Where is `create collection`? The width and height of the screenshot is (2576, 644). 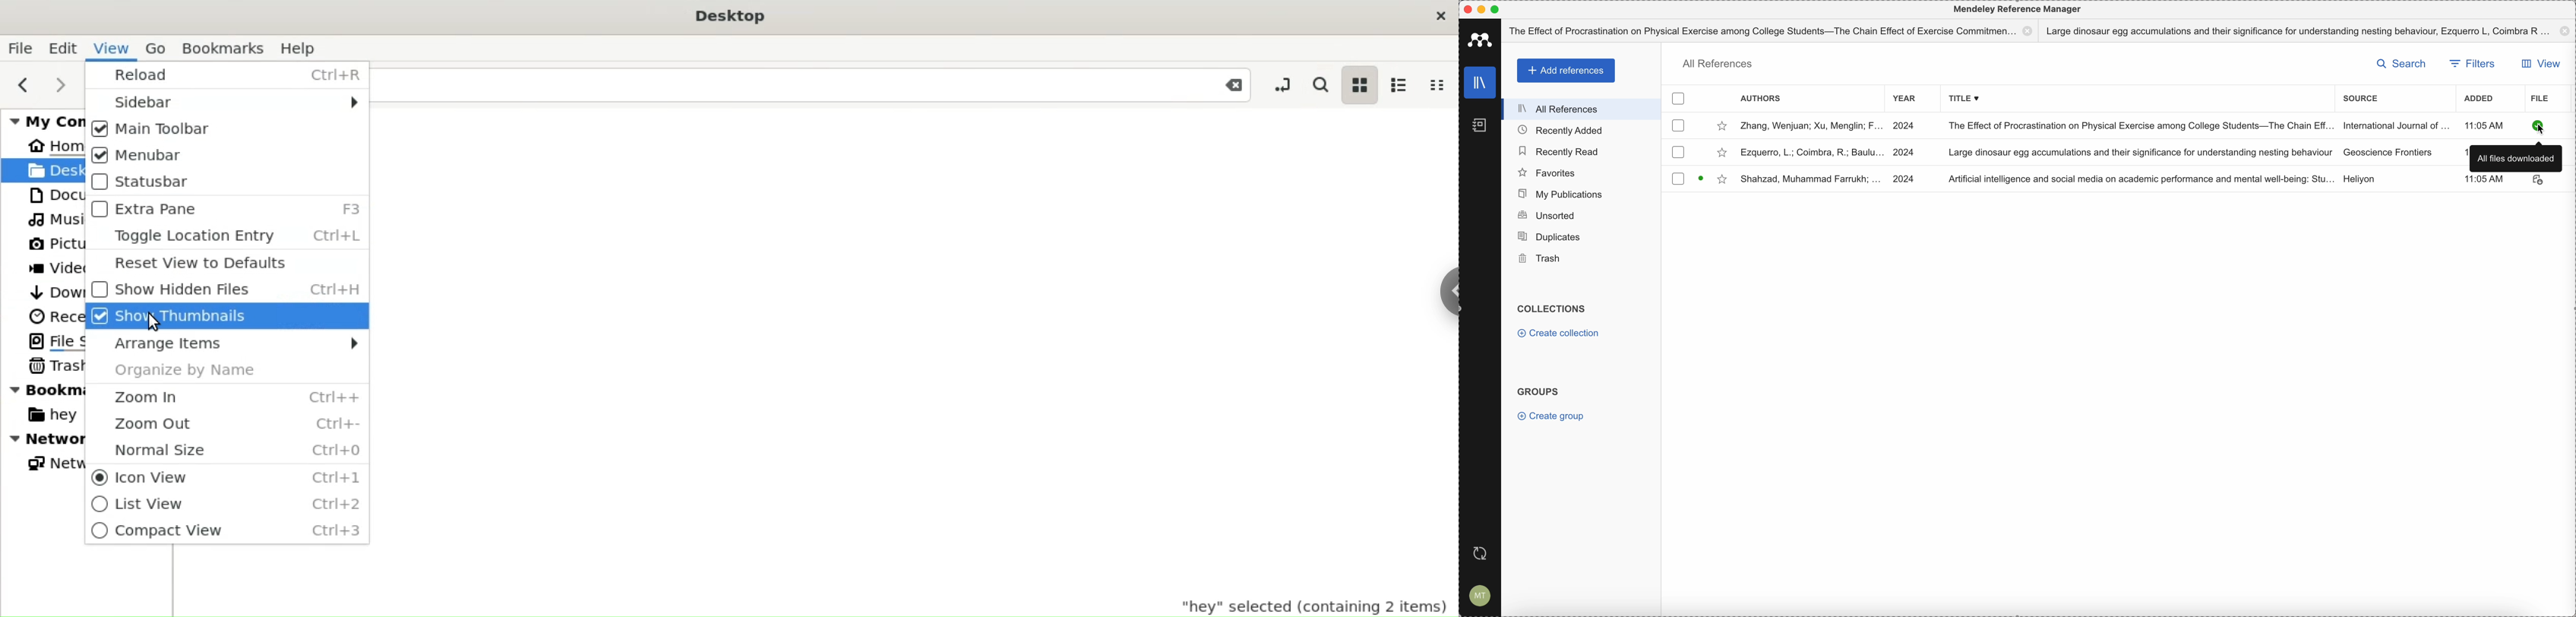
create collection is located at coordinates (1557, 333).